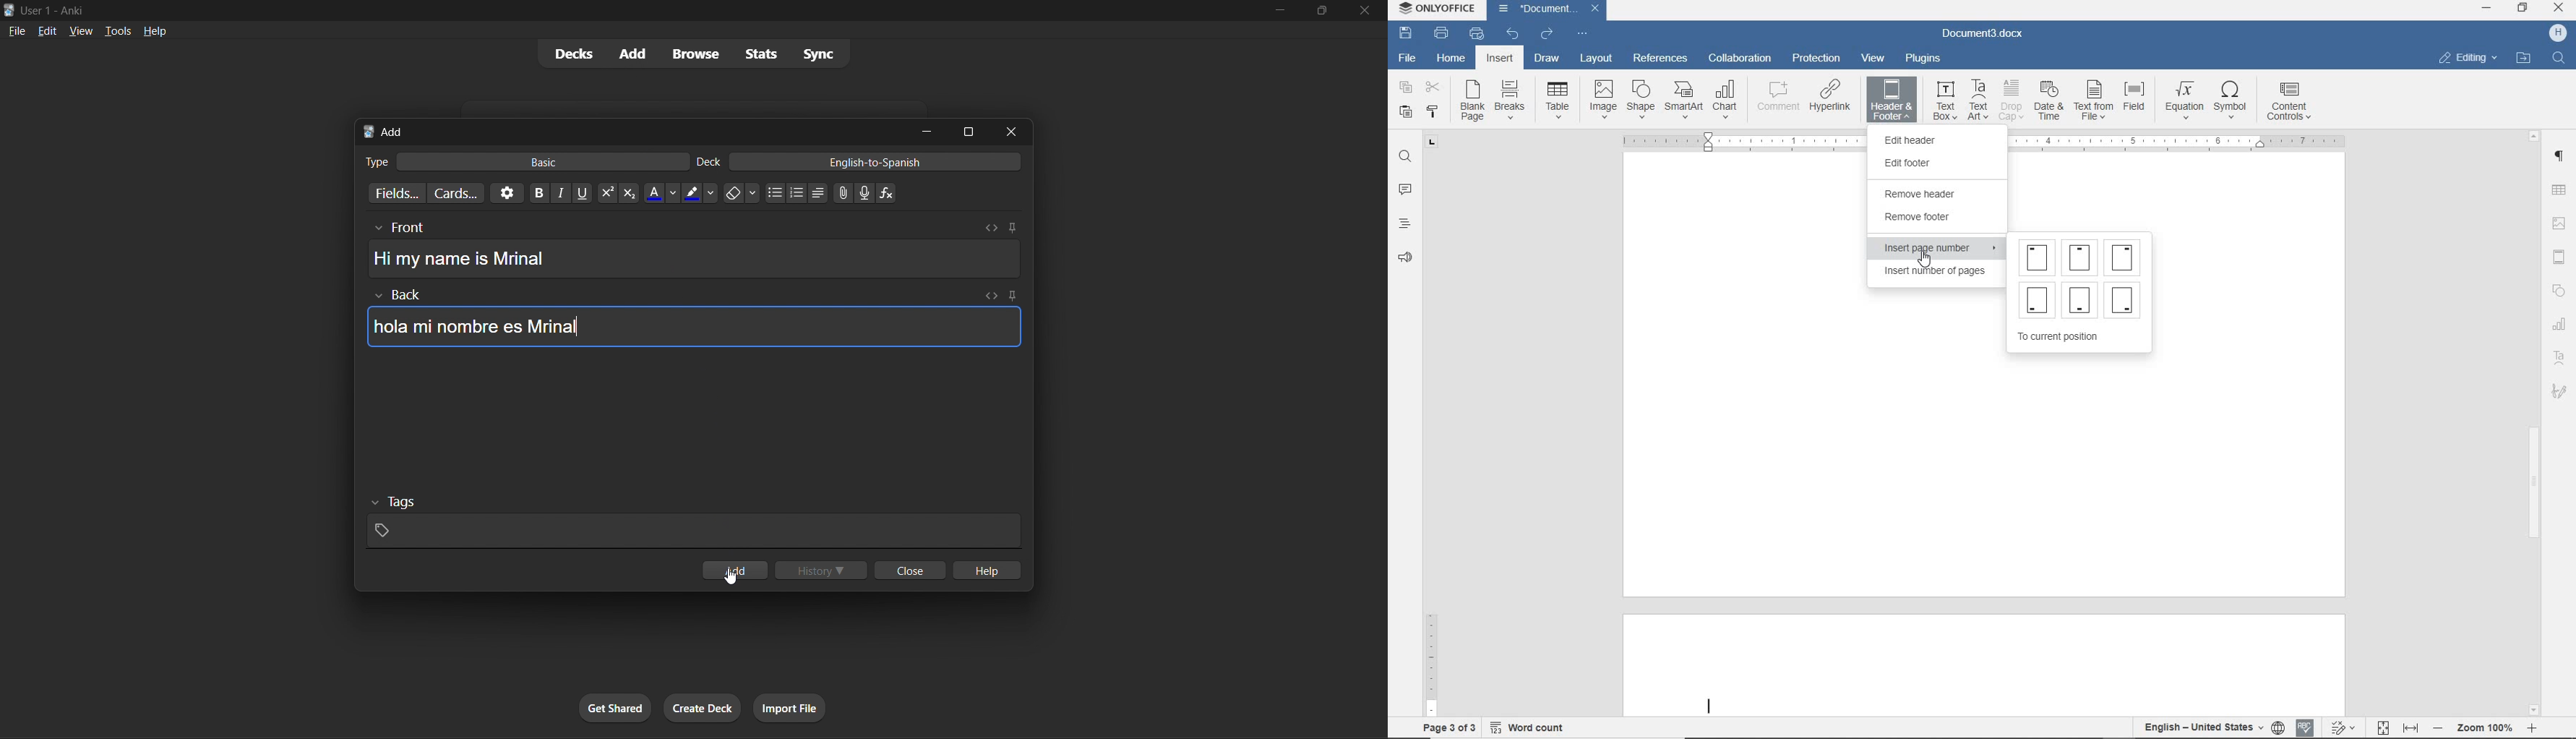 Image resolution: width=2576 pixels, height=756 pixels. I want to click on title bar, so click(609, 9).